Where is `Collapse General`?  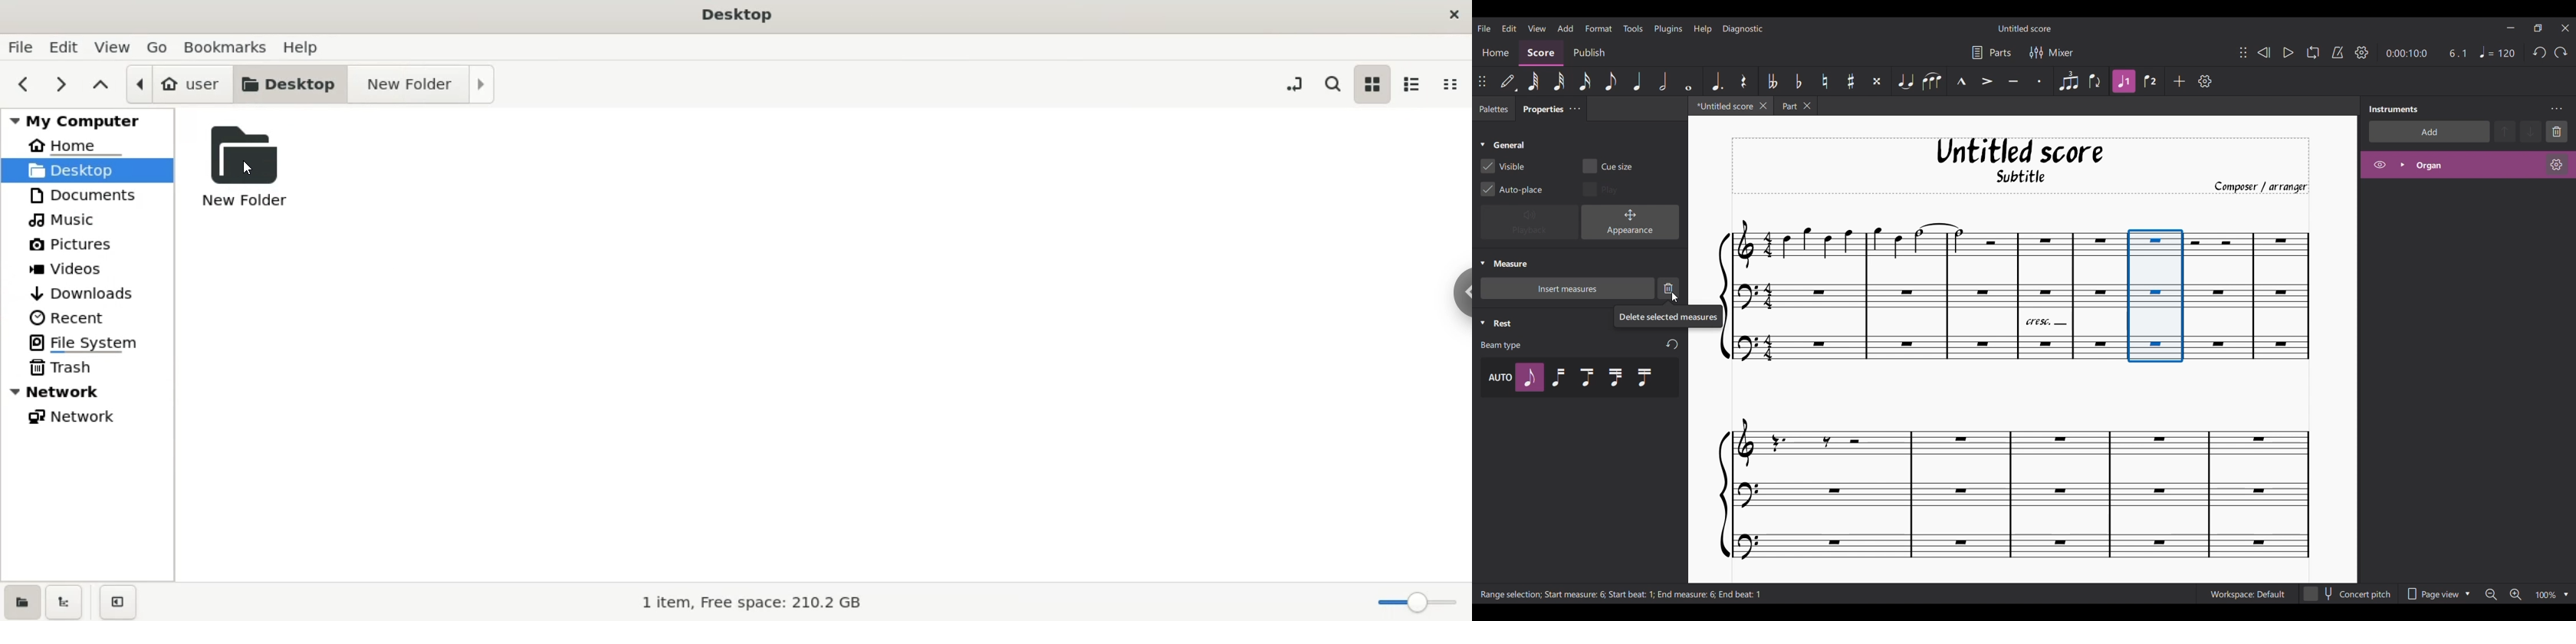 Collapse General is located at coordinates (1503, 145).